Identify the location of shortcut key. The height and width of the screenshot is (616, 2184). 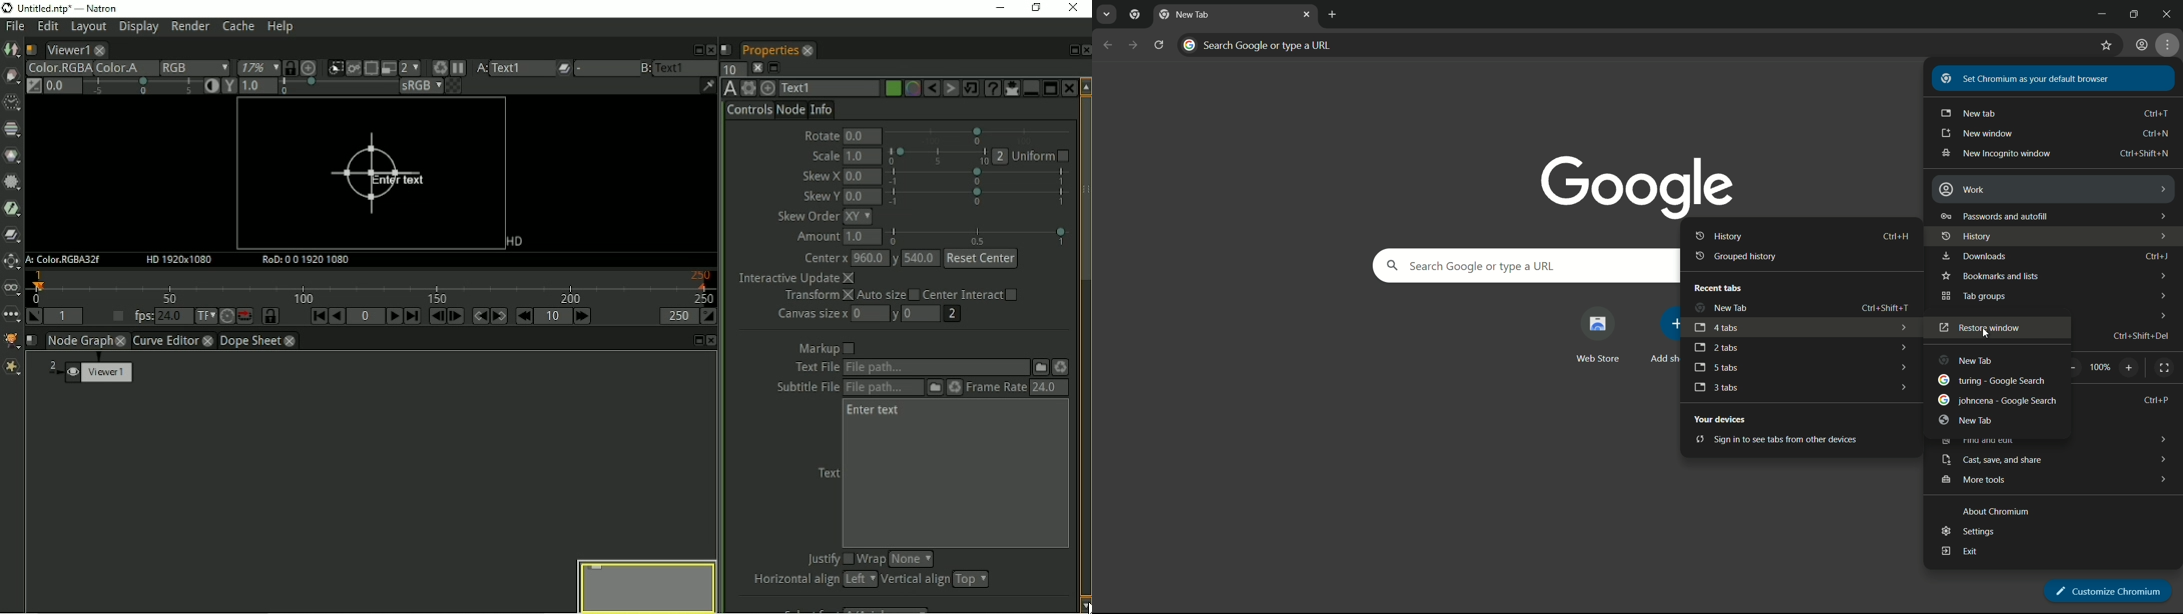
(2145, 153).